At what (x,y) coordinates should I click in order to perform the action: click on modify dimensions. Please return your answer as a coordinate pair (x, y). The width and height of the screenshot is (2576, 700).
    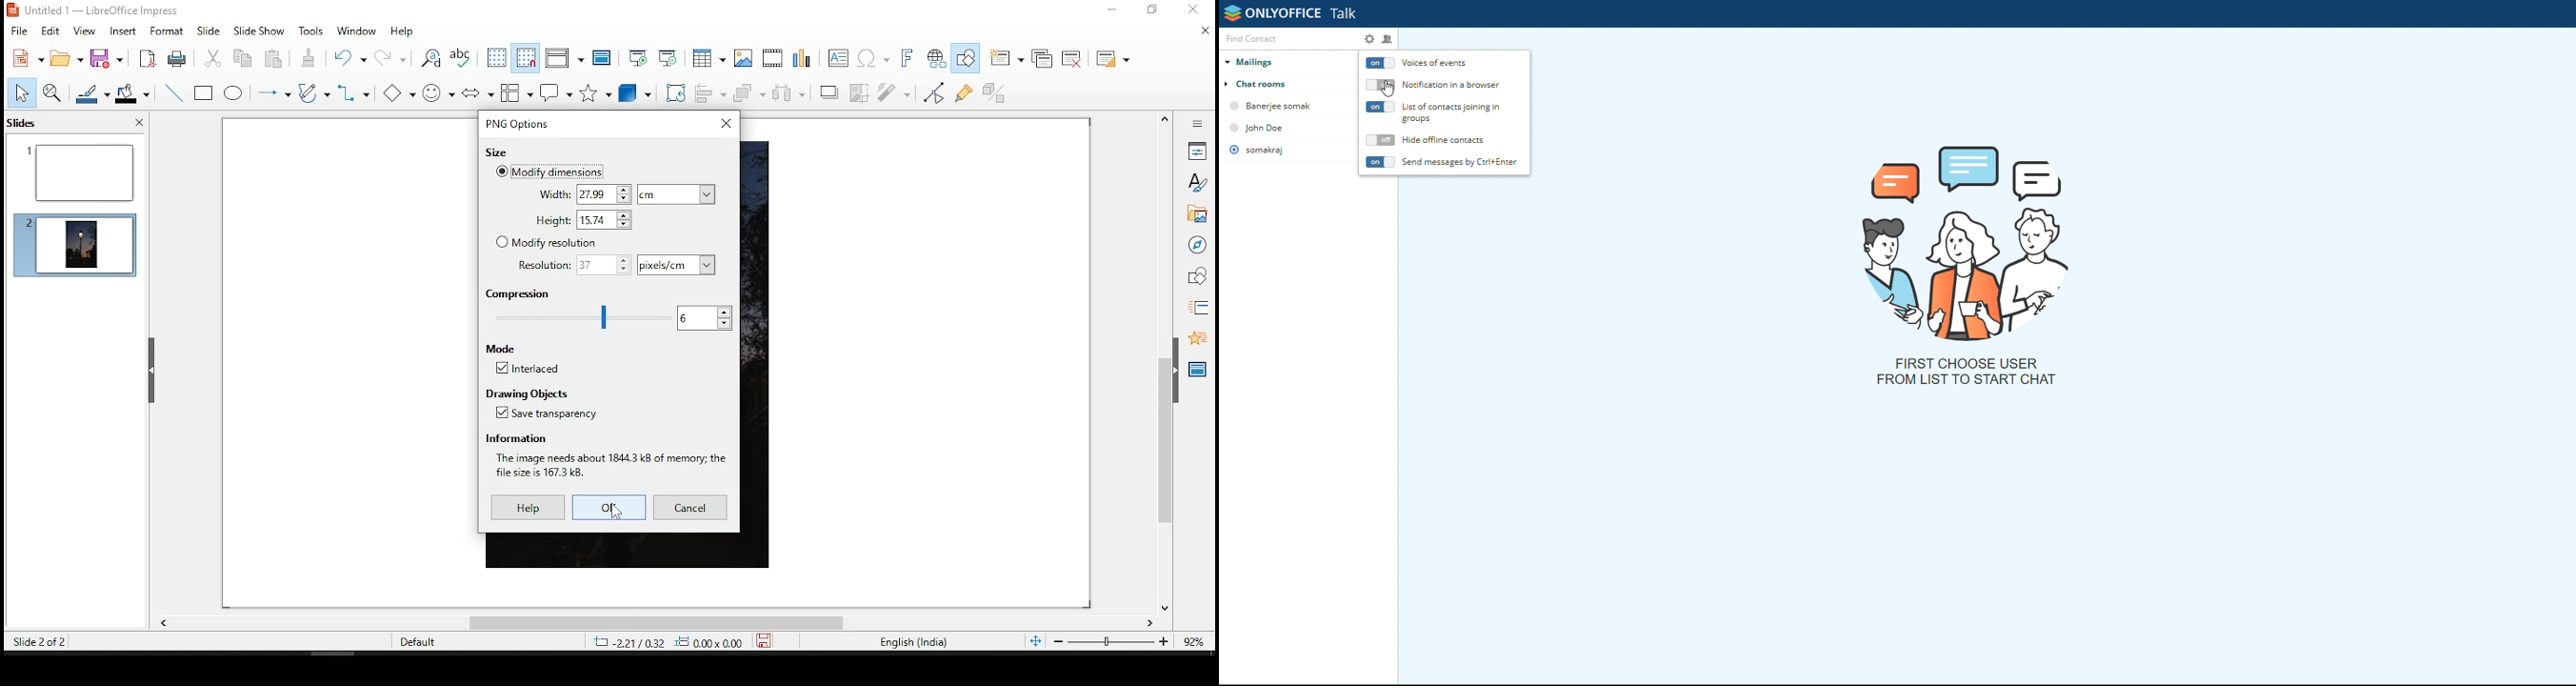
    Looking at the image, I should click on (549, 172).